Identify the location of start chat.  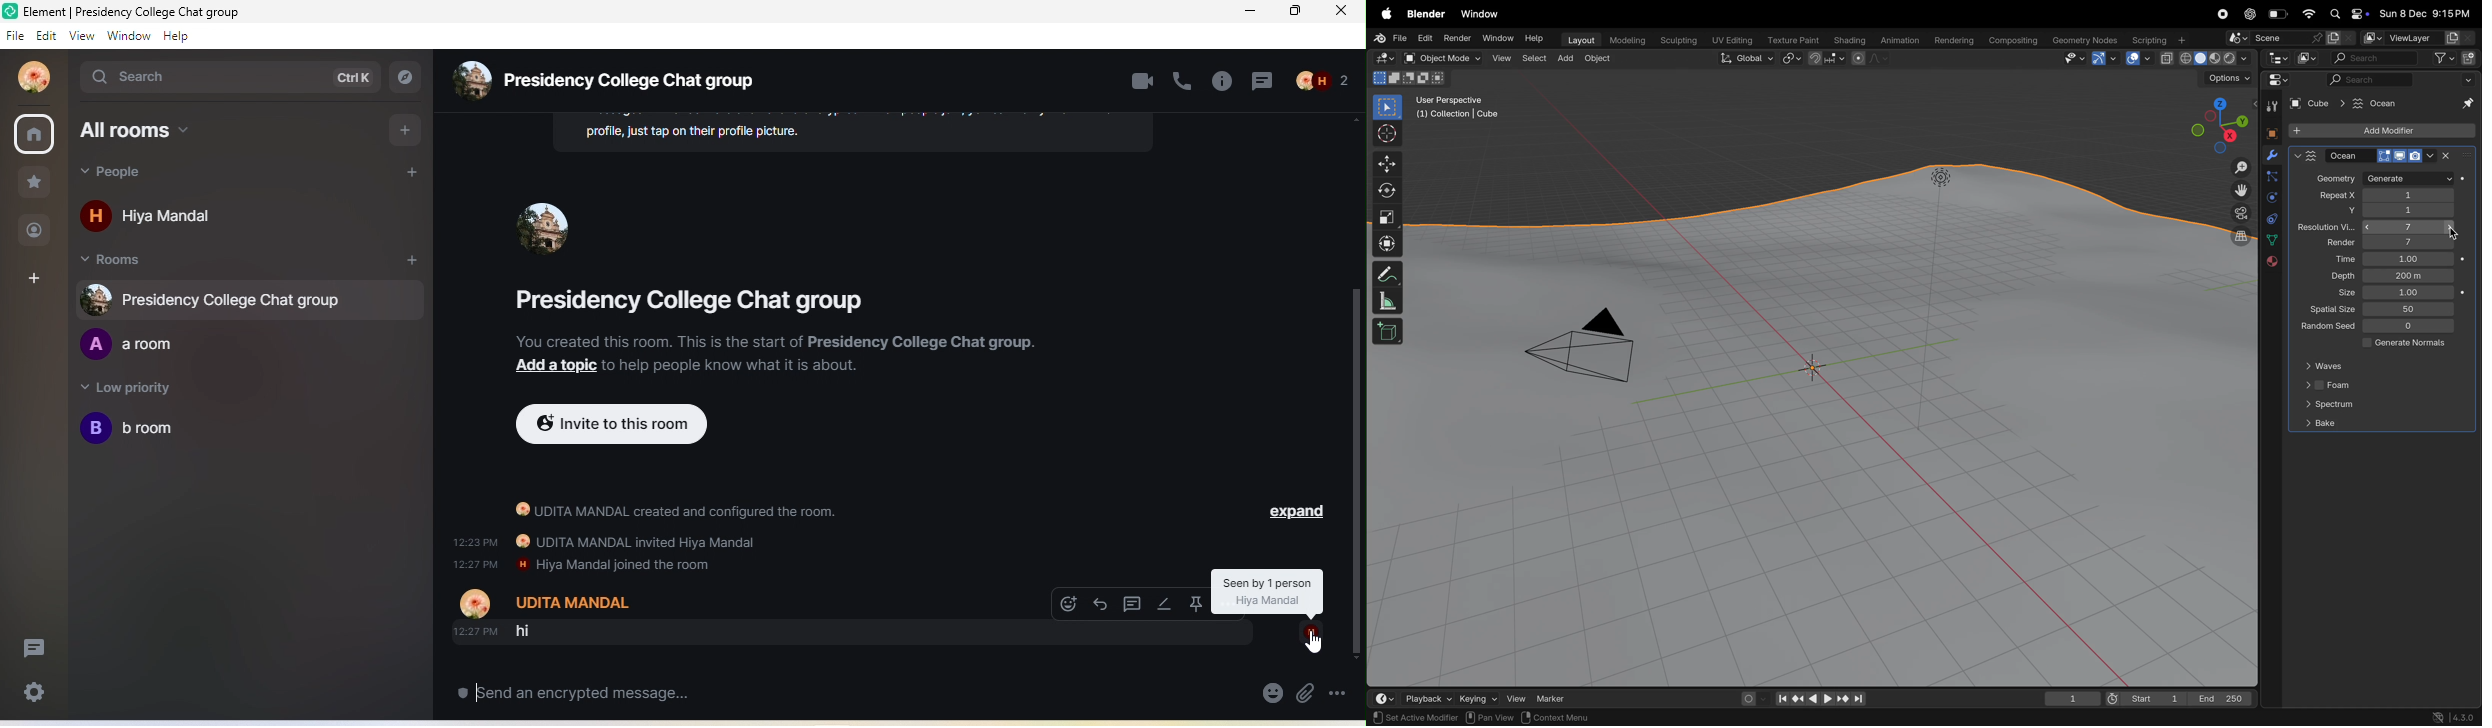
(403, 176).